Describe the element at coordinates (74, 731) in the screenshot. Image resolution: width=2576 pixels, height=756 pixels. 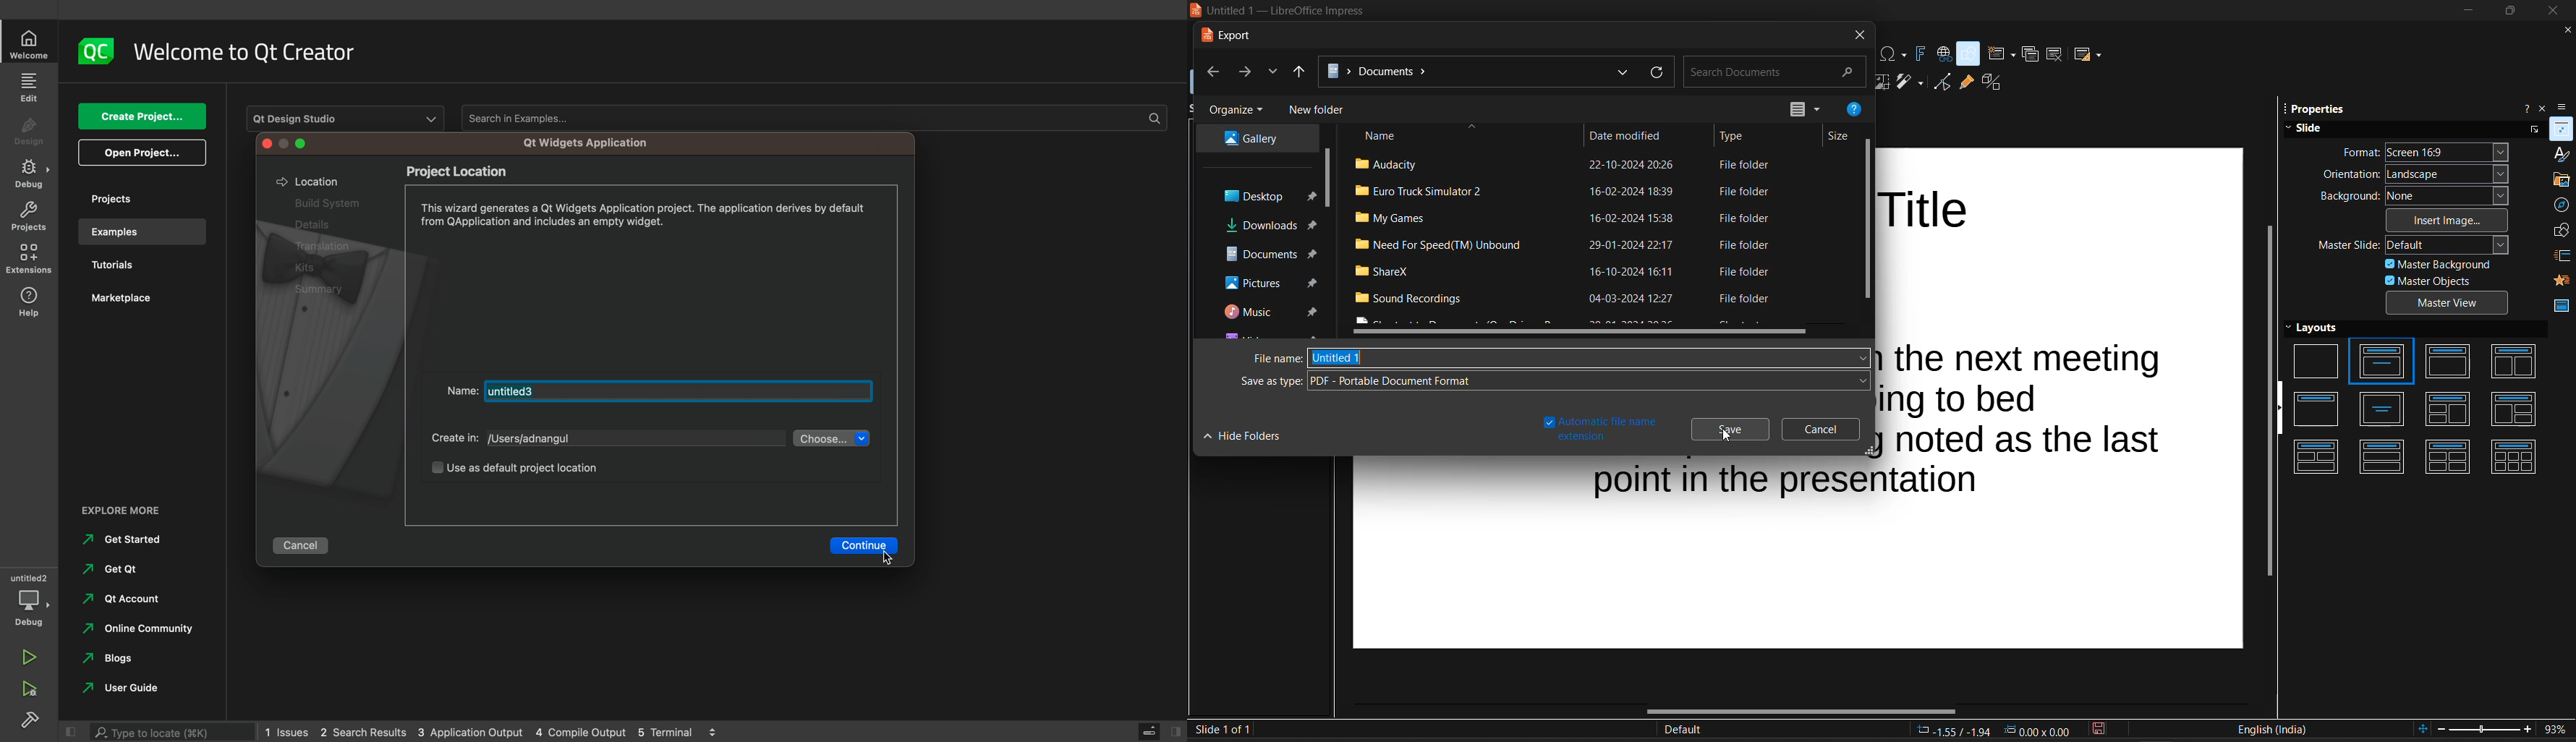
I see `` at that location.